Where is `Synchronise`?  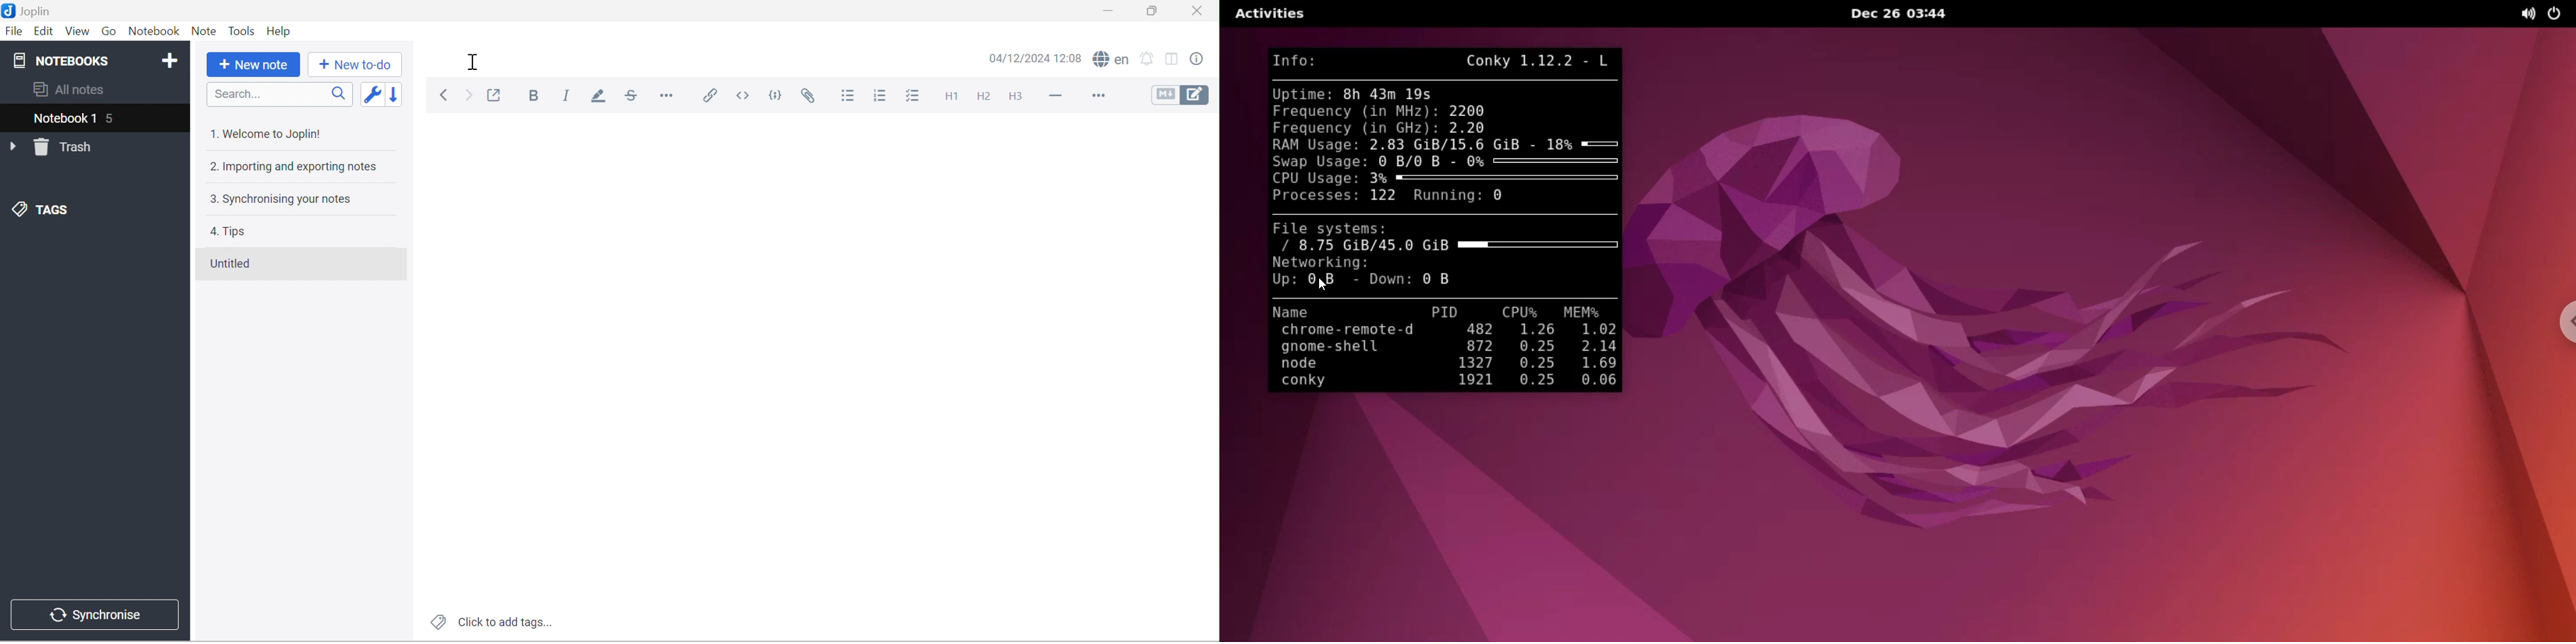
Synchronise is located at coordinates (99, 617).